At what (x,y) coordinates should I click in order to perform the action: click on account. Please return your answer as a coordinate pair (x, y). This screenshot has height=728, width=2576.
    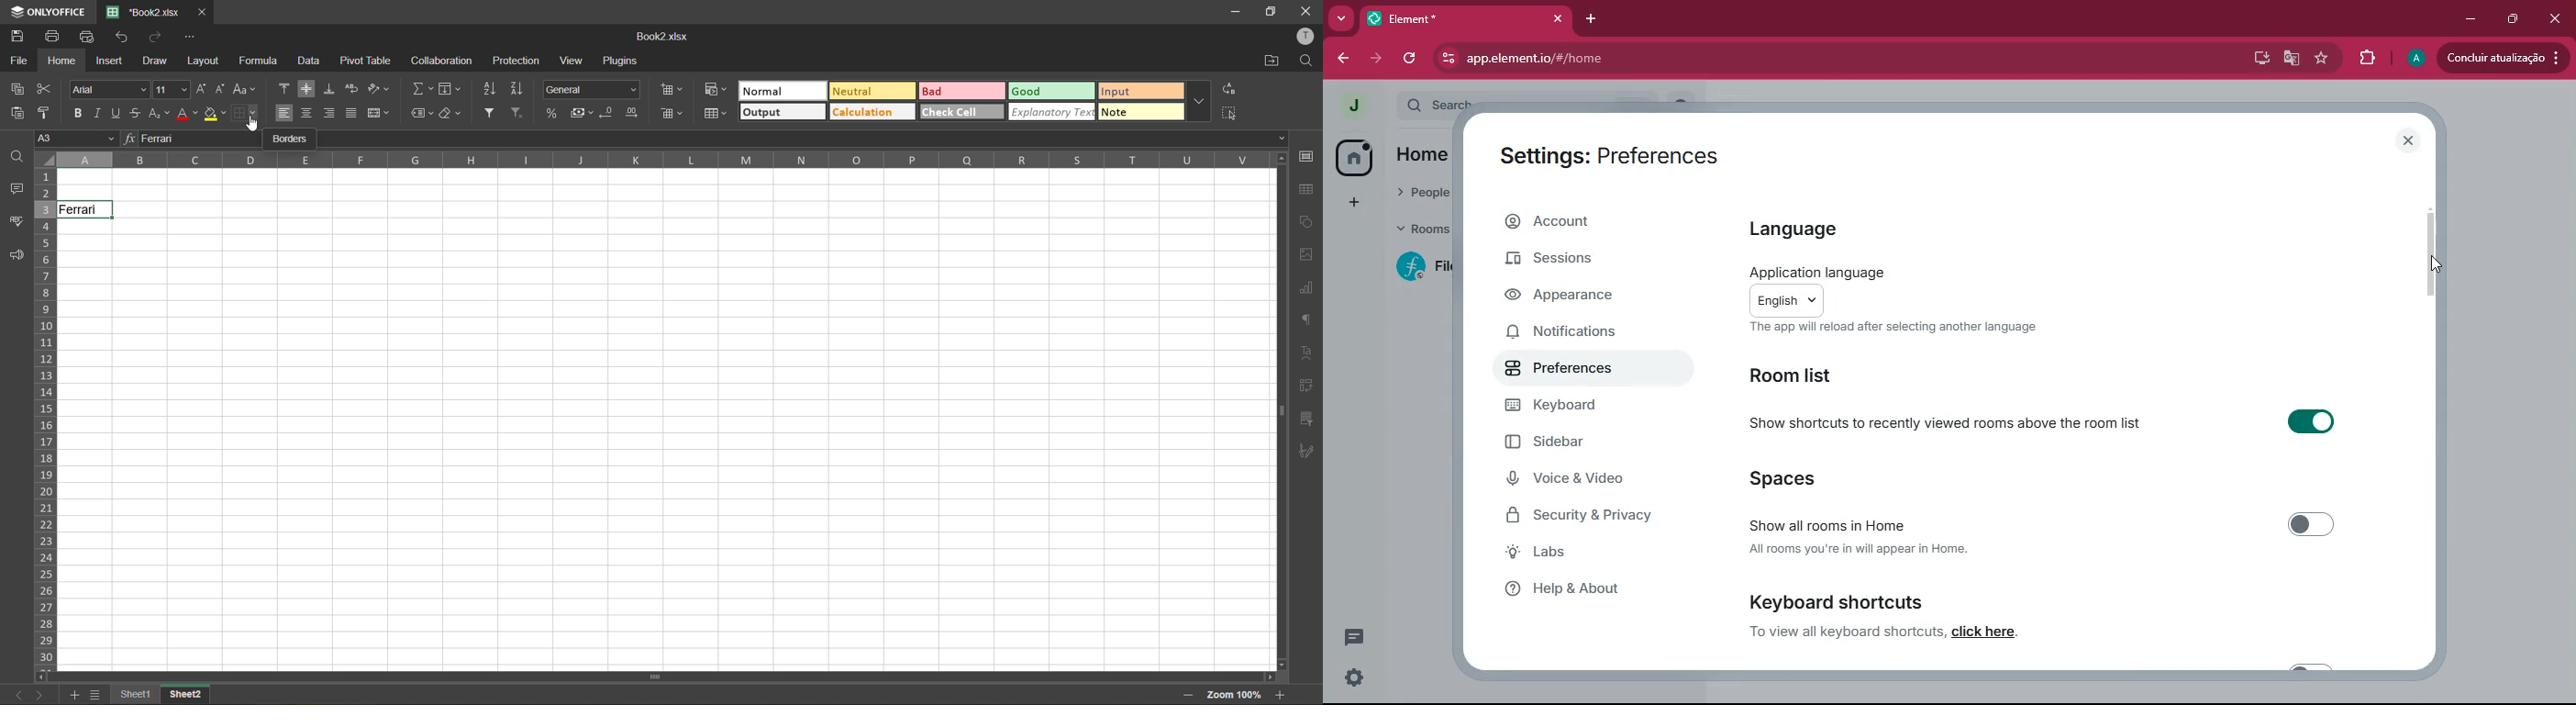
    Looking at the image, I should click on (1592, 219).